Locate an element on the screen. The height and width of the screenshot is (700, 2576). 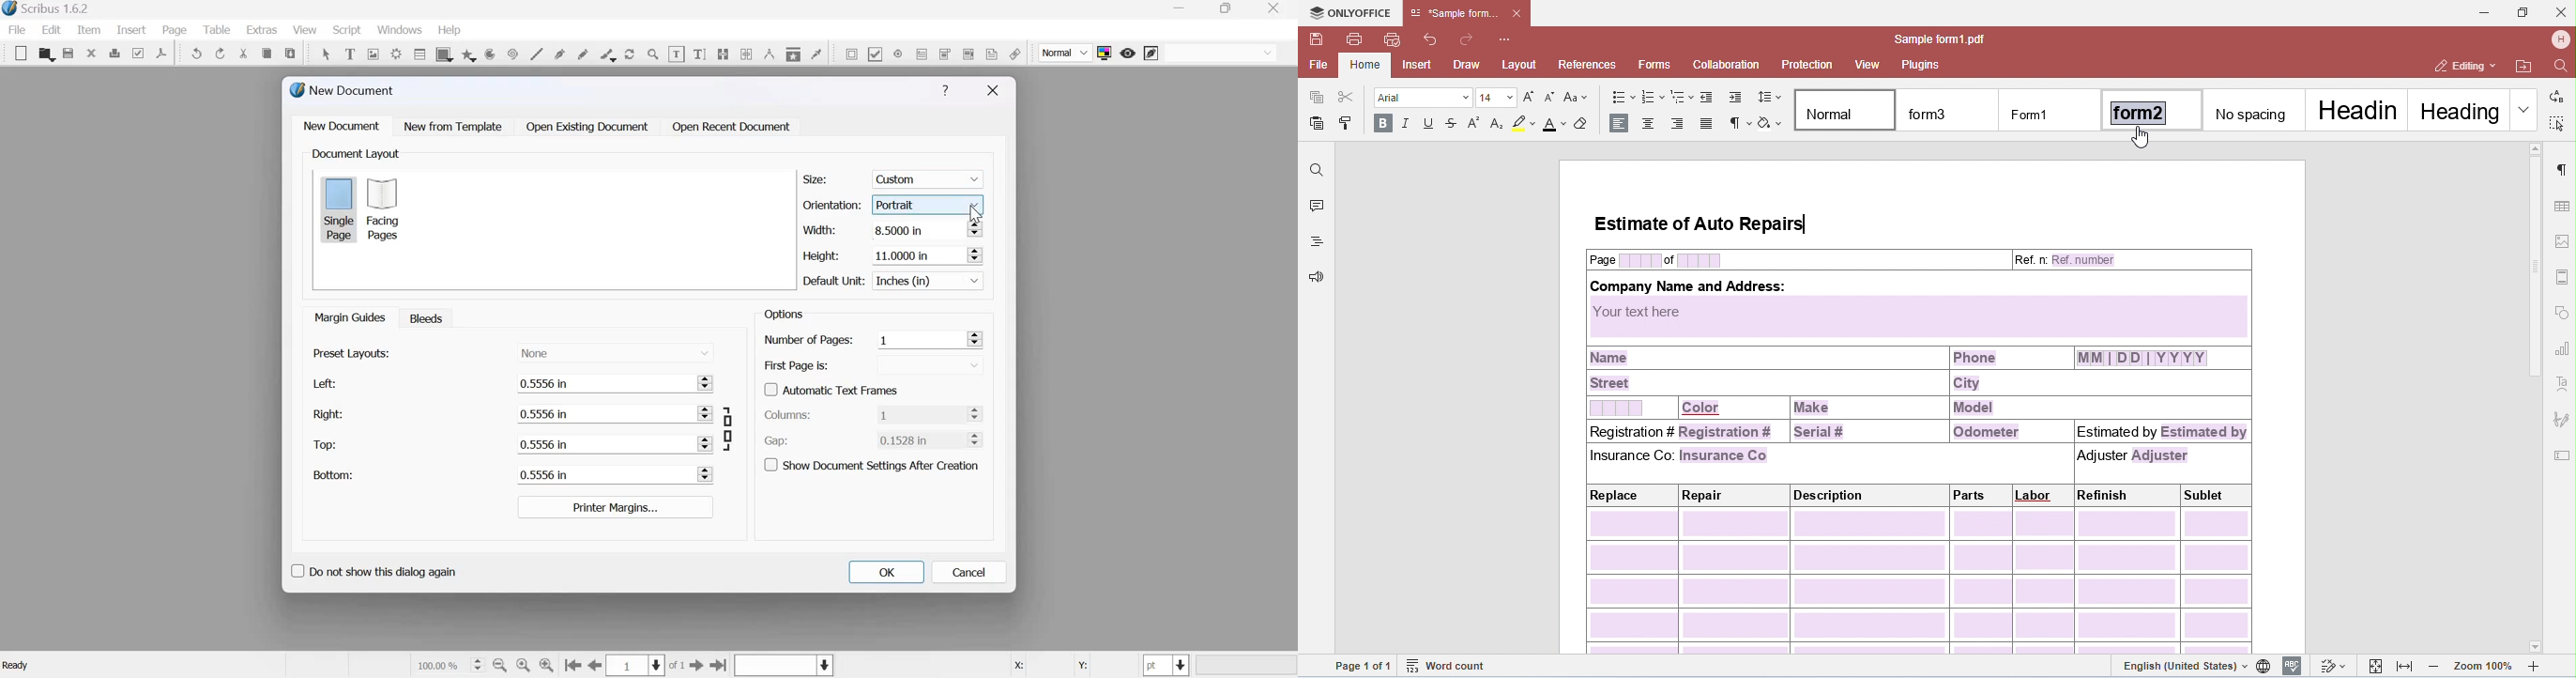
of 1 is located at coordinates (678, 666).